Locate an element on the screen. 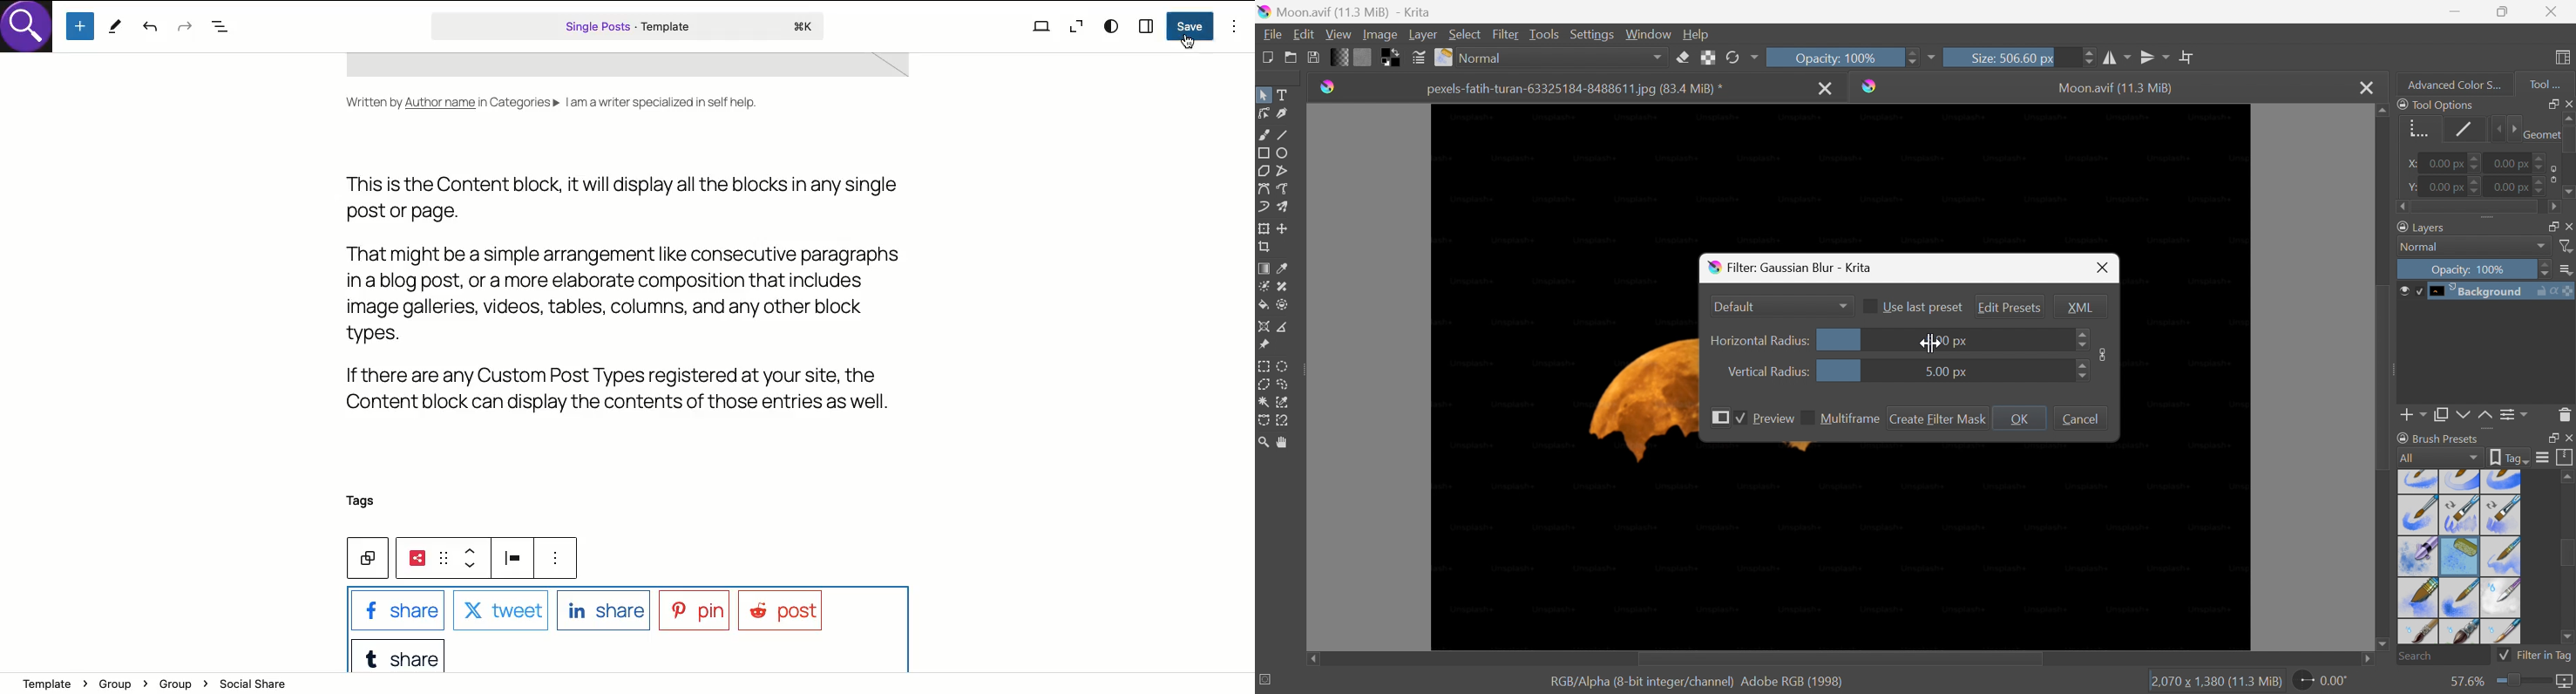 Image resolution: width=2576 pixels, height=700 pixels. x: is located at coordinates (2413, 164).